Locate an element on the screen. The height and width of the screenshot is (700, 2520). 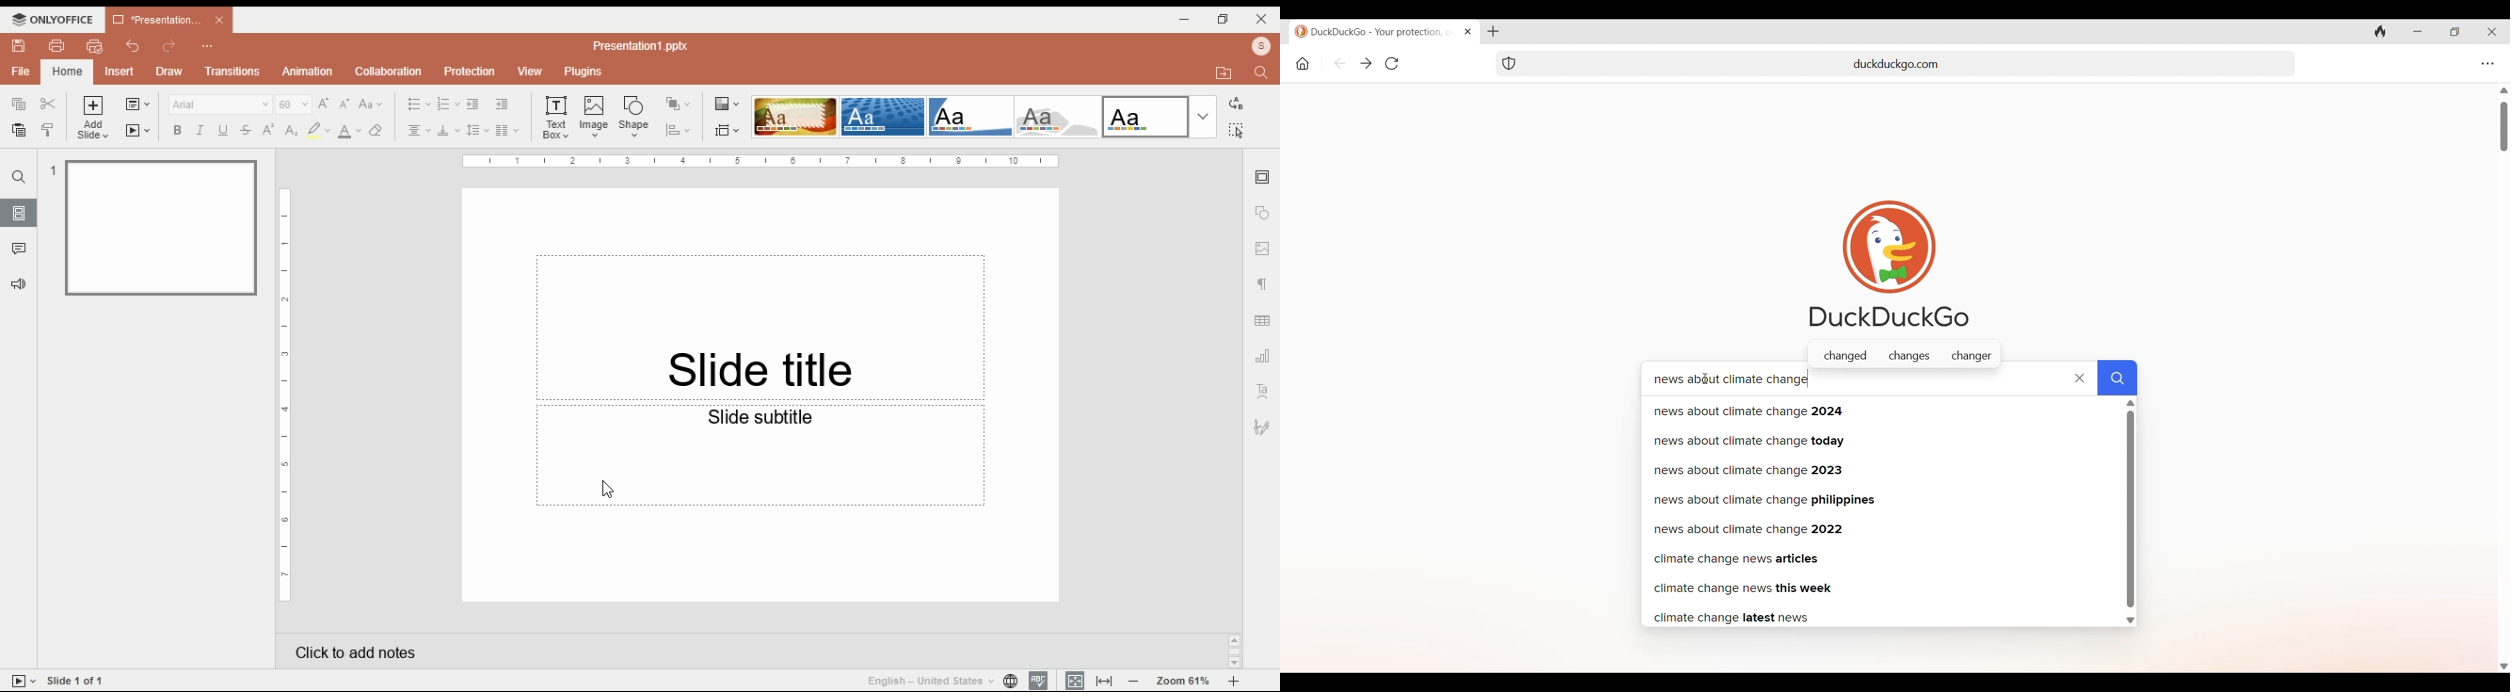
 is located at coordinates (1265, 428).